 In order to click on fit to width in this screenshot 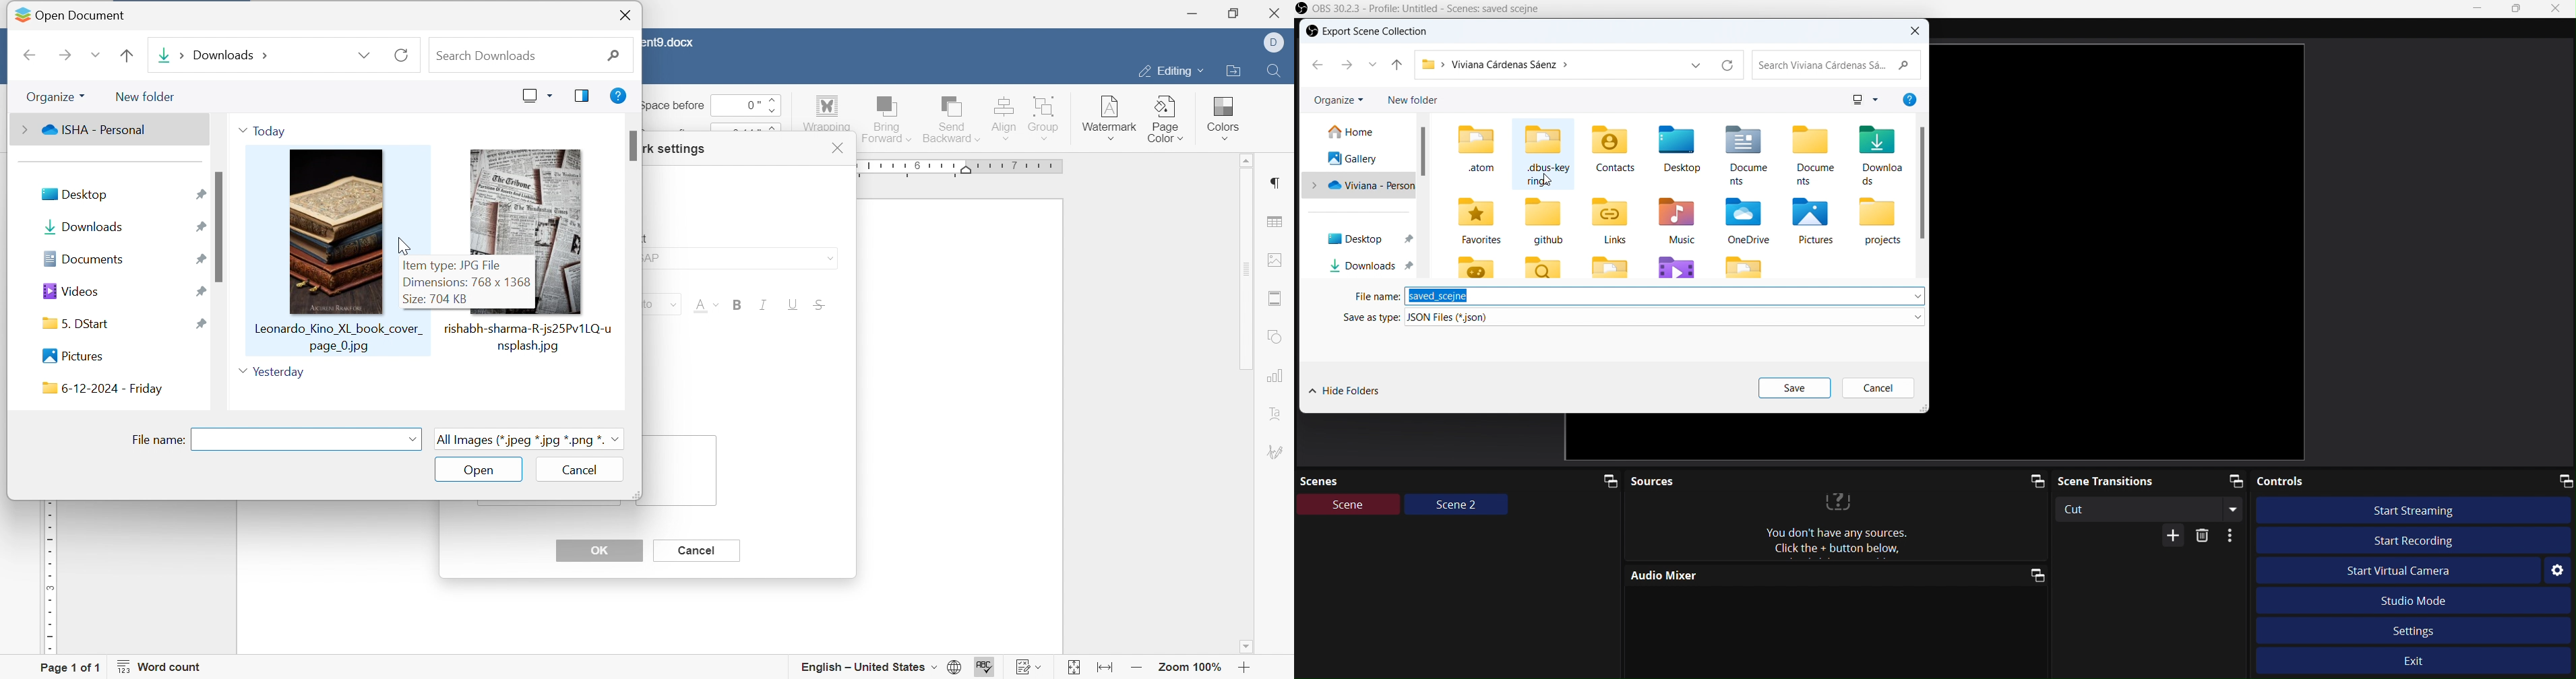, I will do `click(1103, 670)`.